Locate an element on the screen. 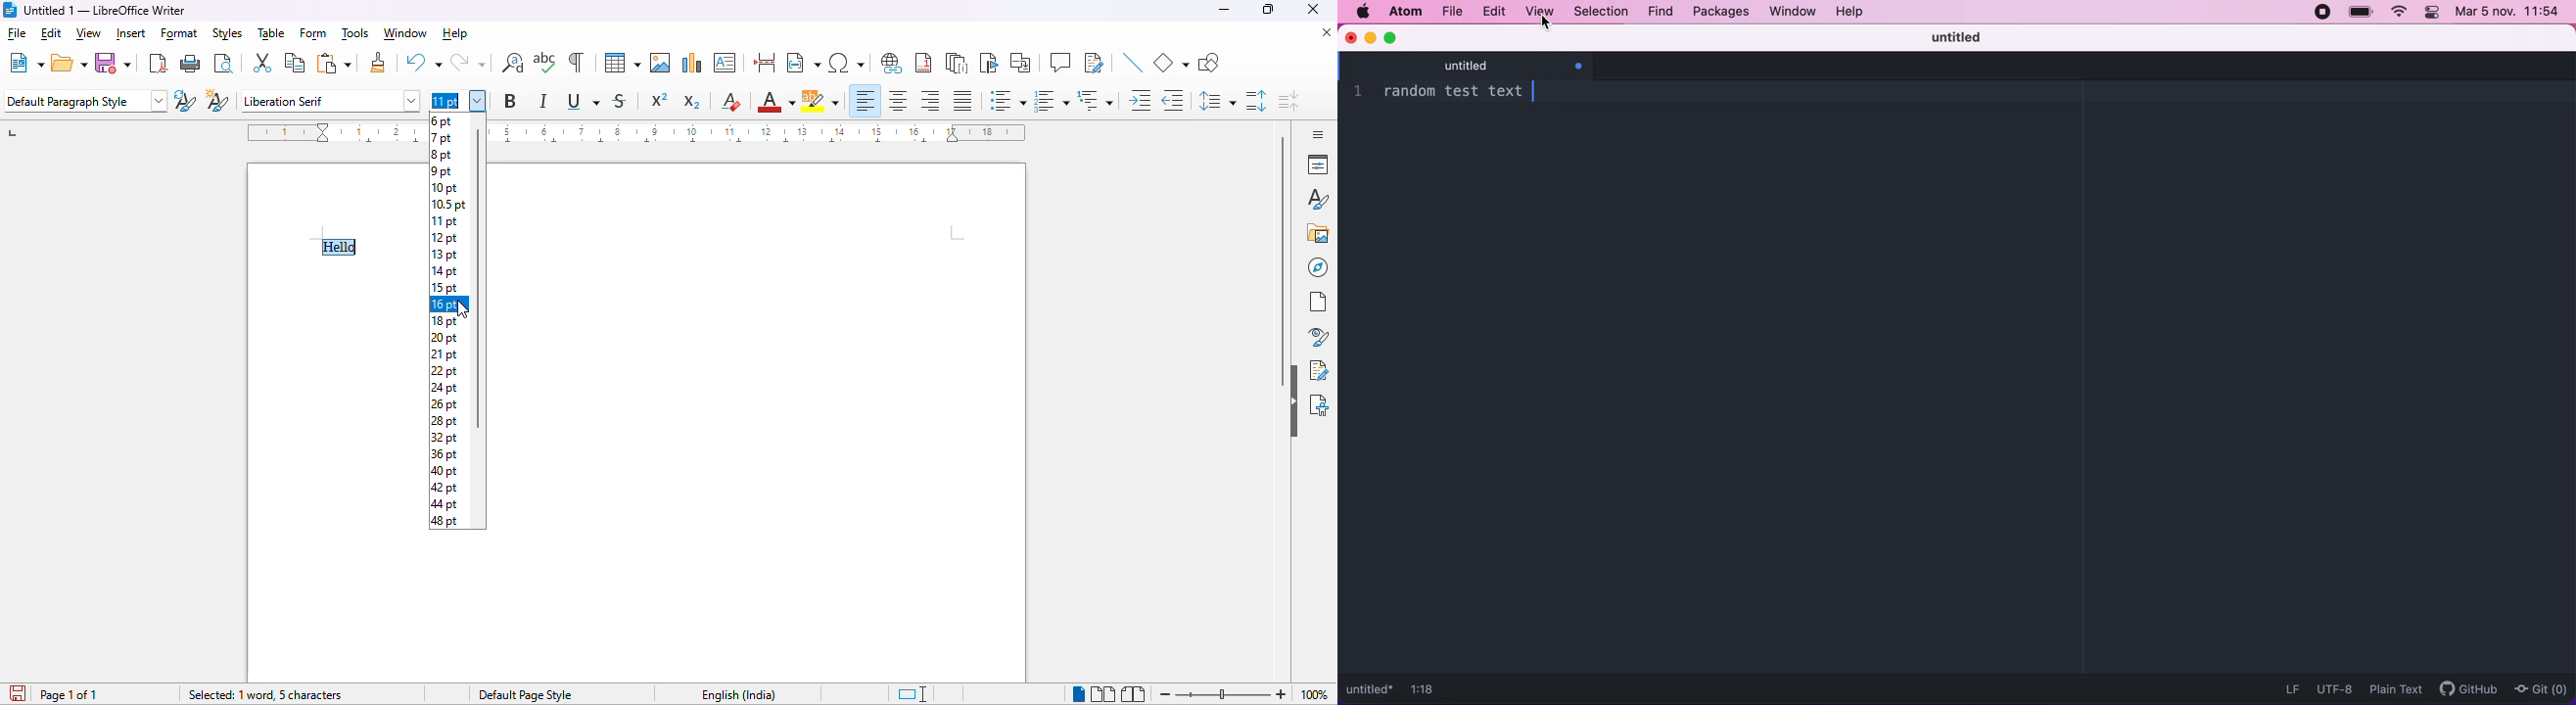 The image size is (2576, 728). form is located at coordinates (312, 33).